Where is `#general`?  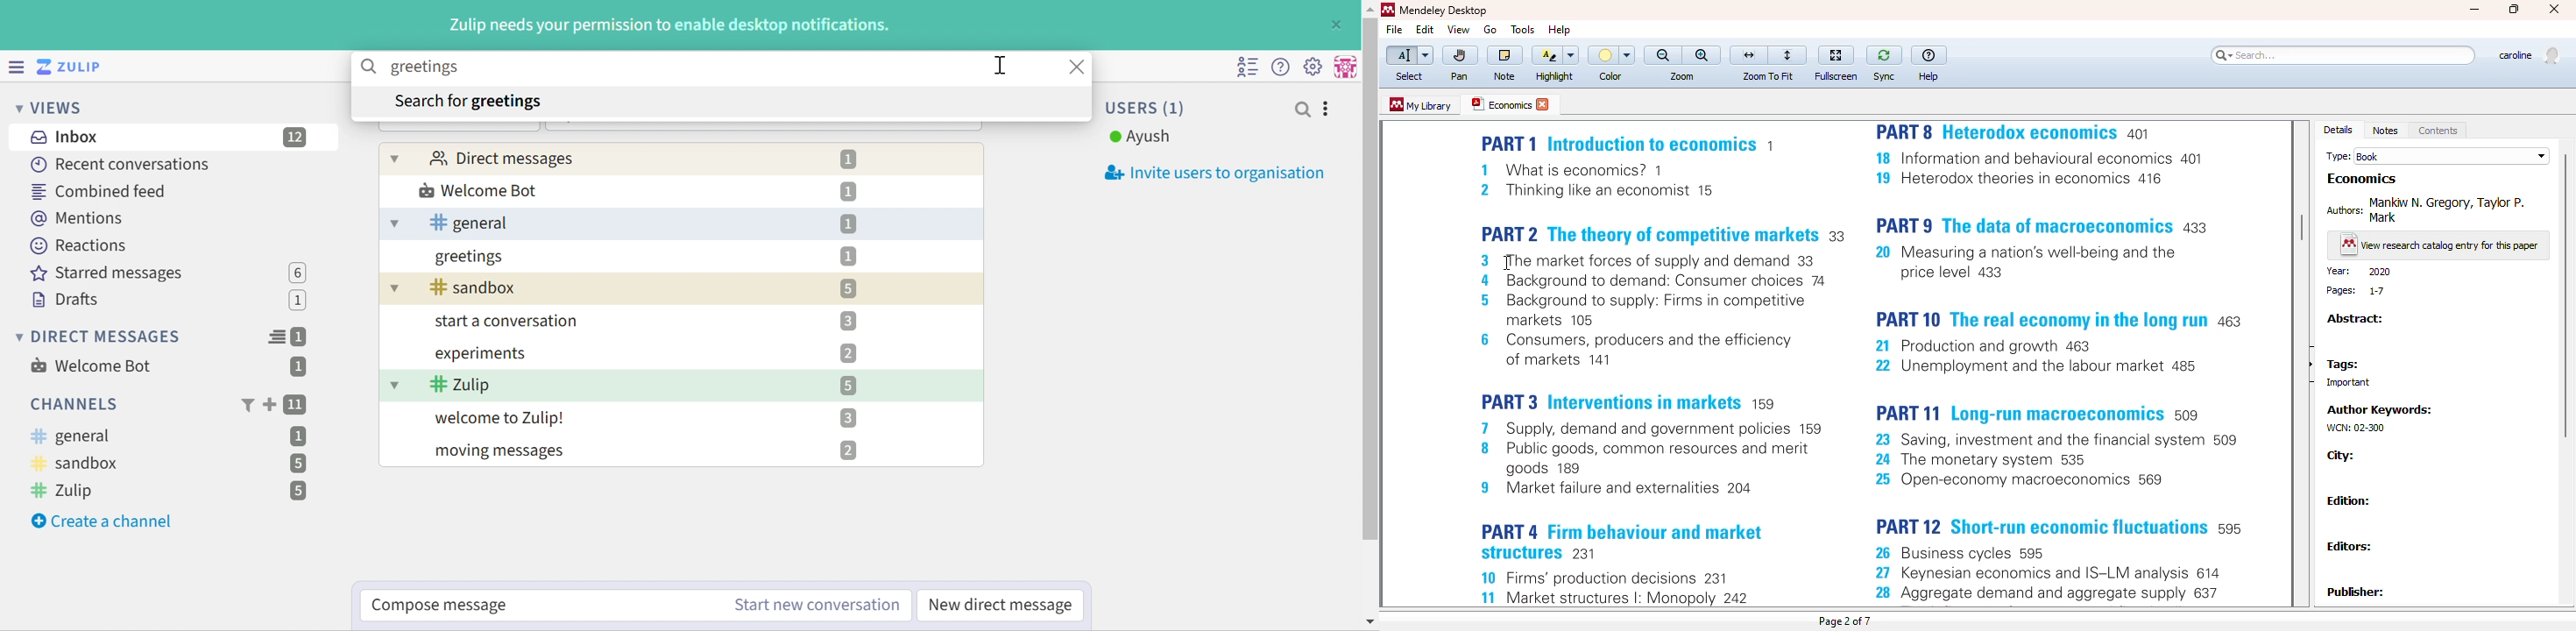
#general is located at coordinates (71, 436).